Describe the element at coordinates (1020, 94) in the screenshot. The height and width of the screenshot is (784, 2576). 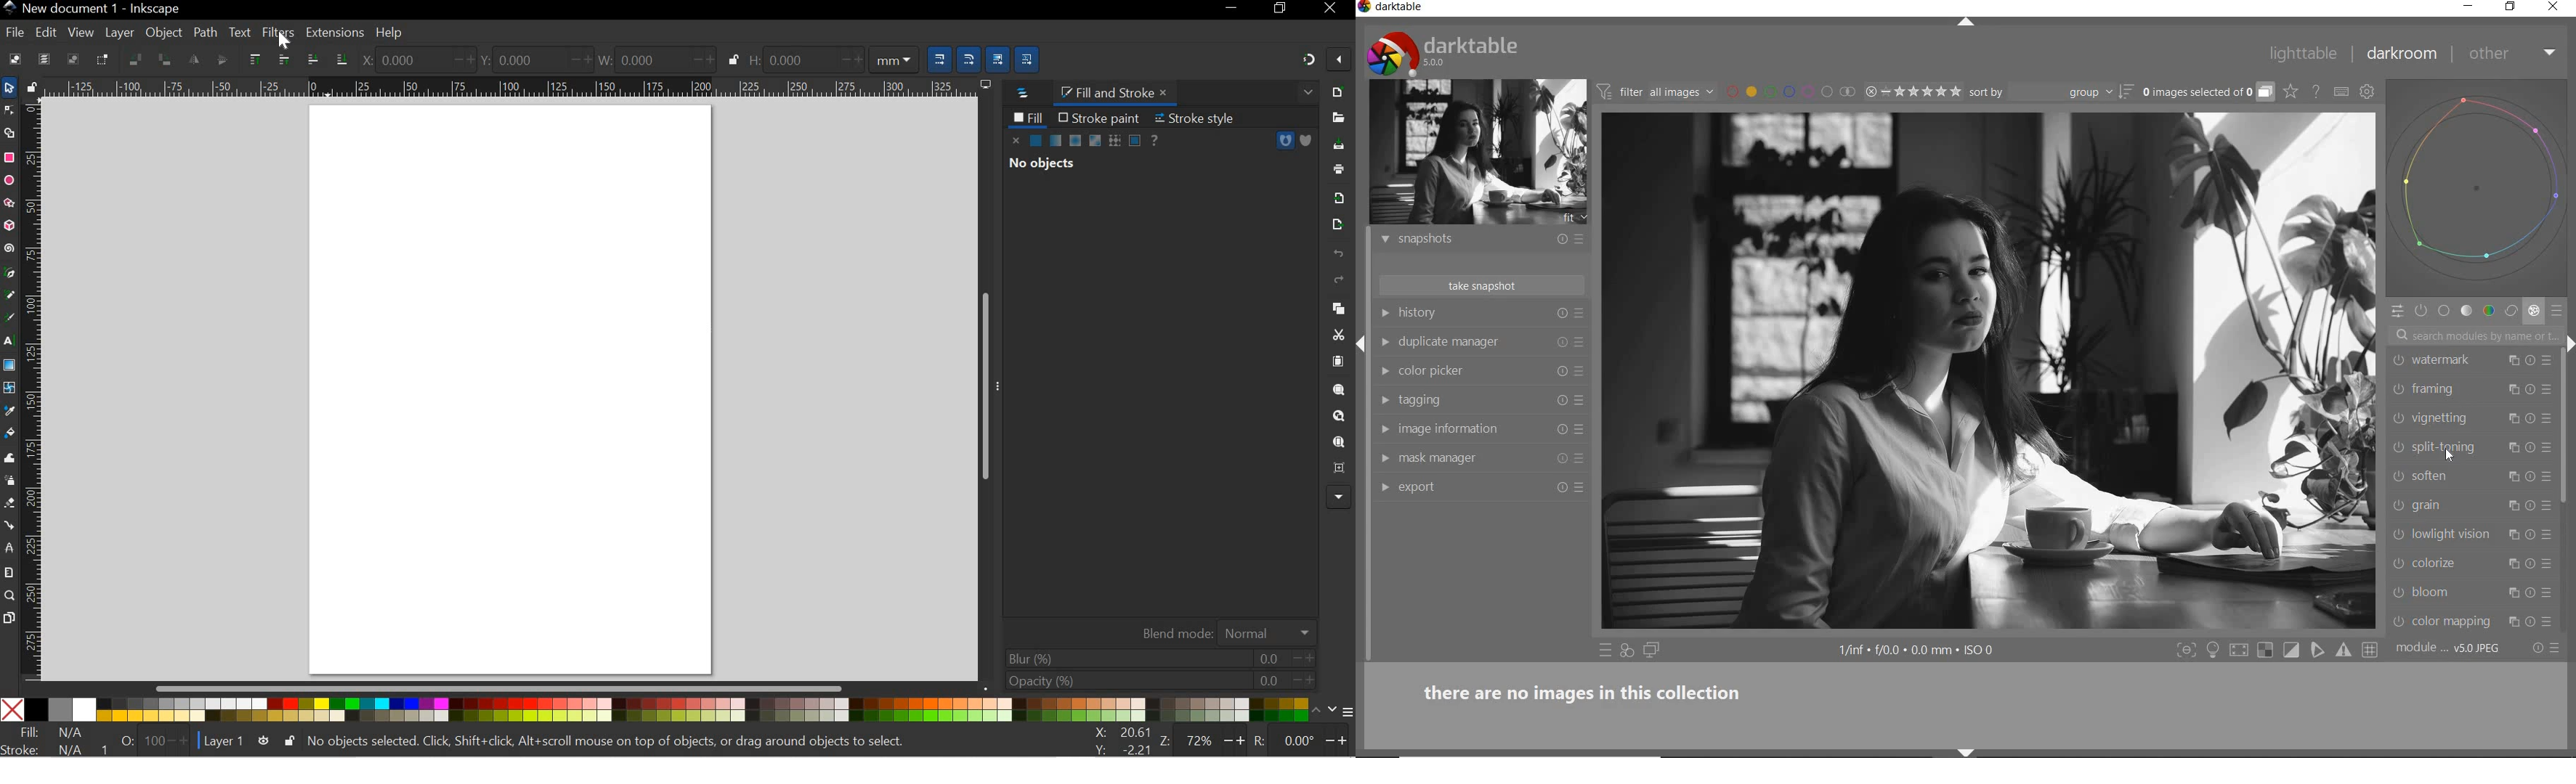
I see `LAYERS AND OBJECTS` at that location.